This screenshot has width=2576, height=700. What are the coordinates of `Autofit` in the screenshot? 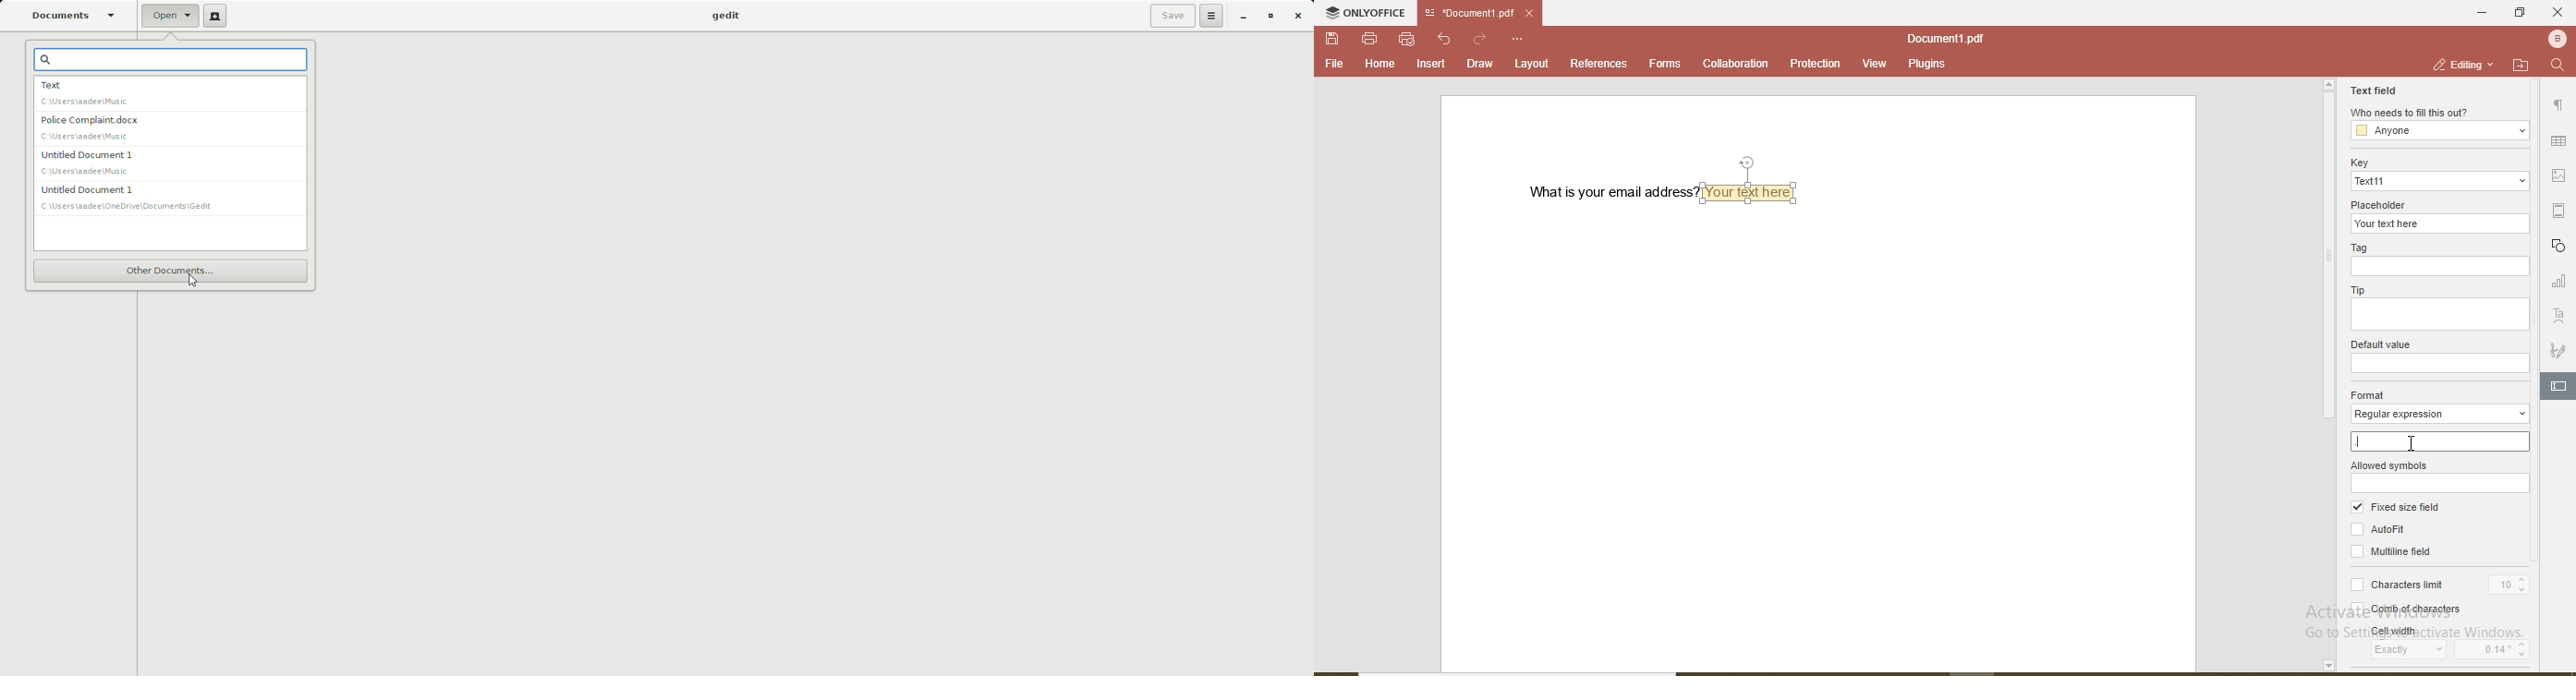 It's located at (2379, 527).